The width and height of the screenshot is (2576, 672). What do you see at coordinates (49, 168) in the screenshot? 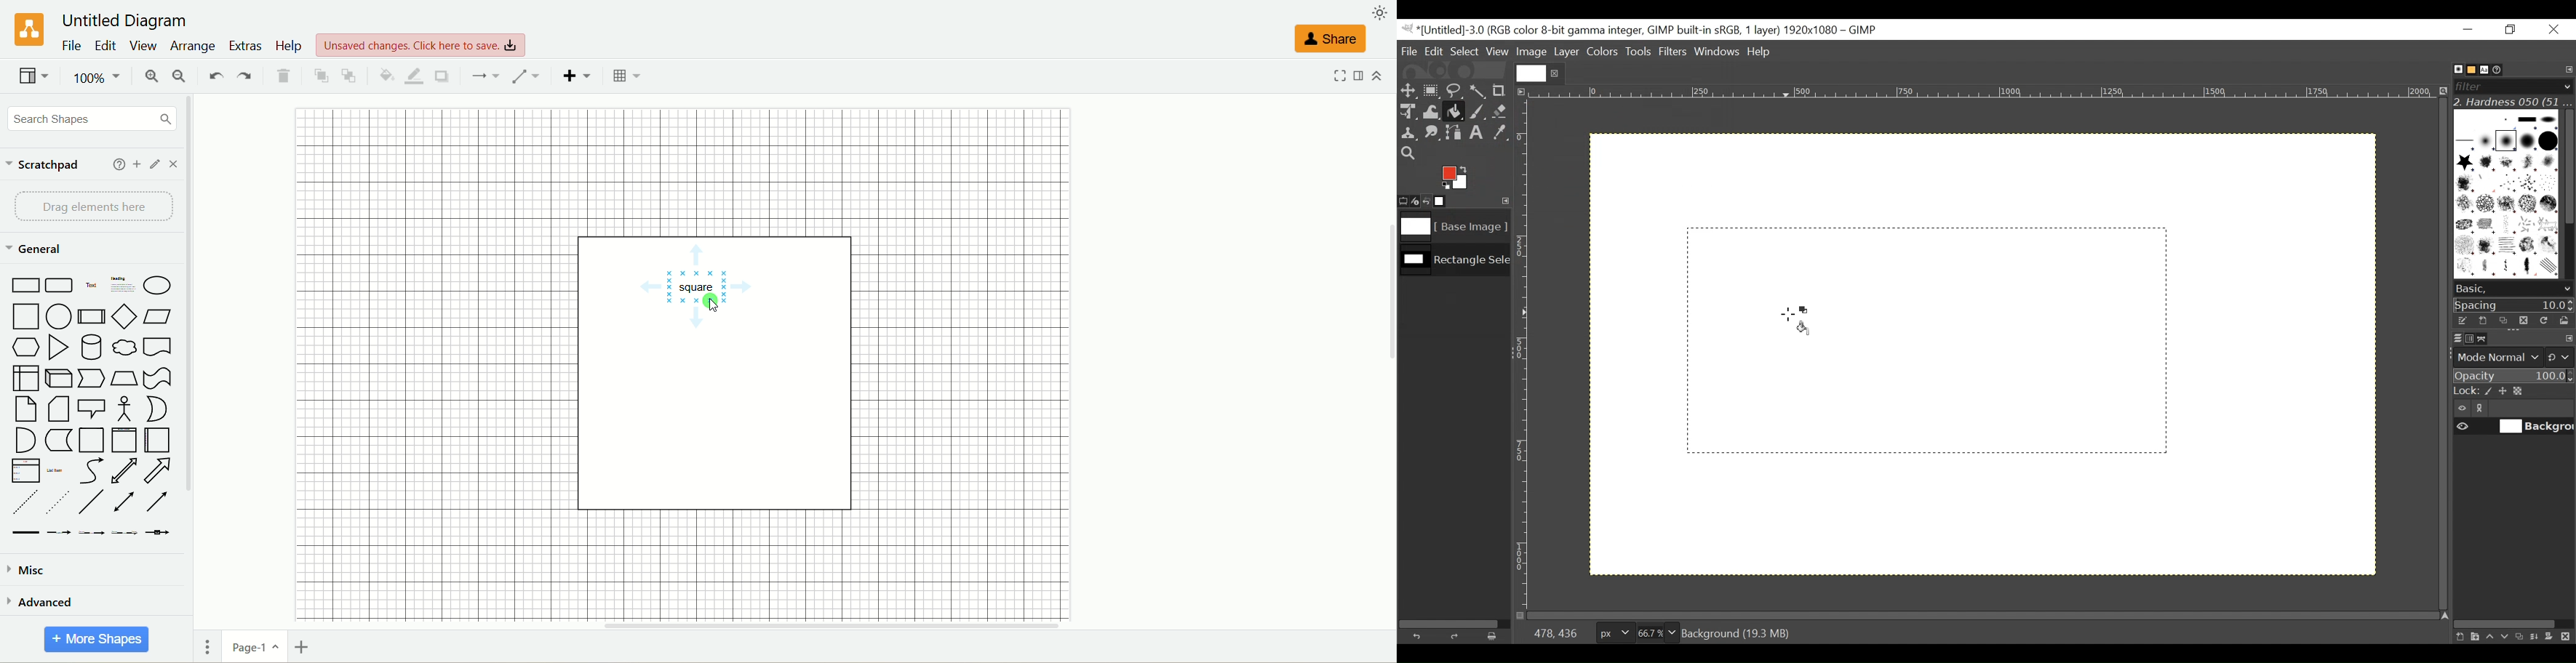
I see `scratchpad` at bounding box center [49, 168].